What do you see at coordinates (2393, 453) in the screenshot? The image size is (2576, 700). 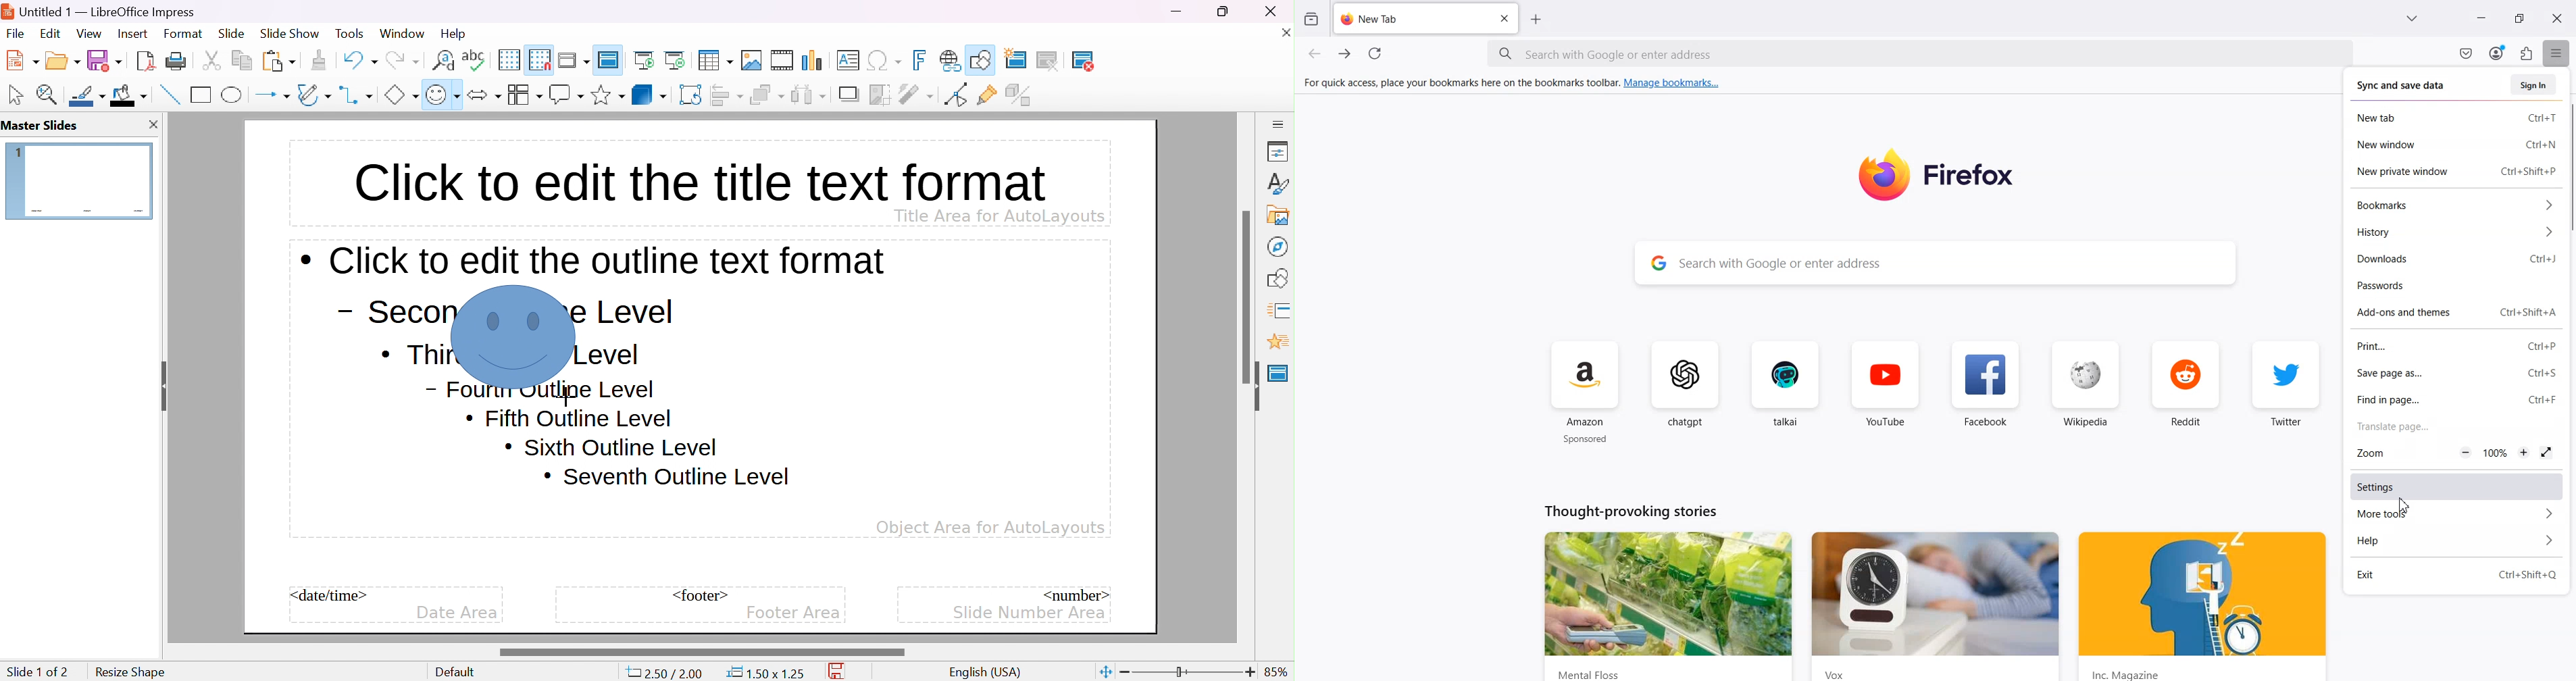 I see `Zoom` at bounding box center [2393, 453].